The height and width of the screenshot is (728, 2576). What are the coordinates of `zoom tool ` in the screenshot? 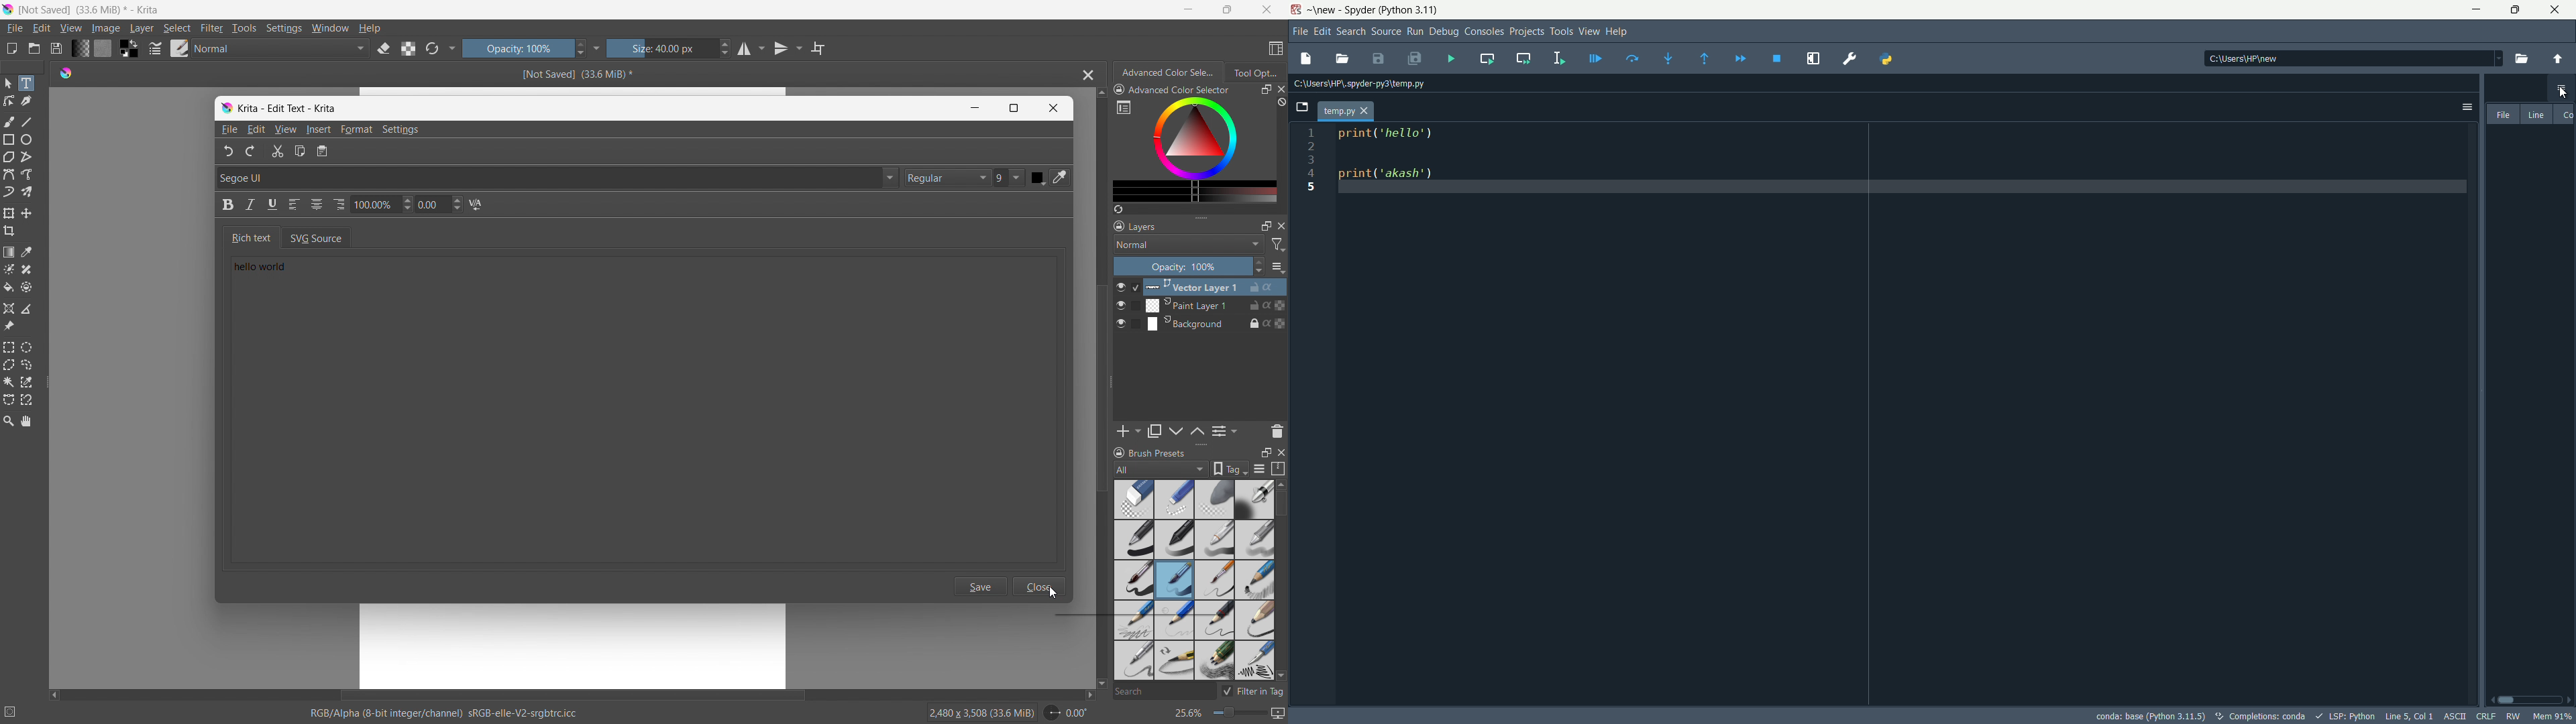 It's located at (8, 420).